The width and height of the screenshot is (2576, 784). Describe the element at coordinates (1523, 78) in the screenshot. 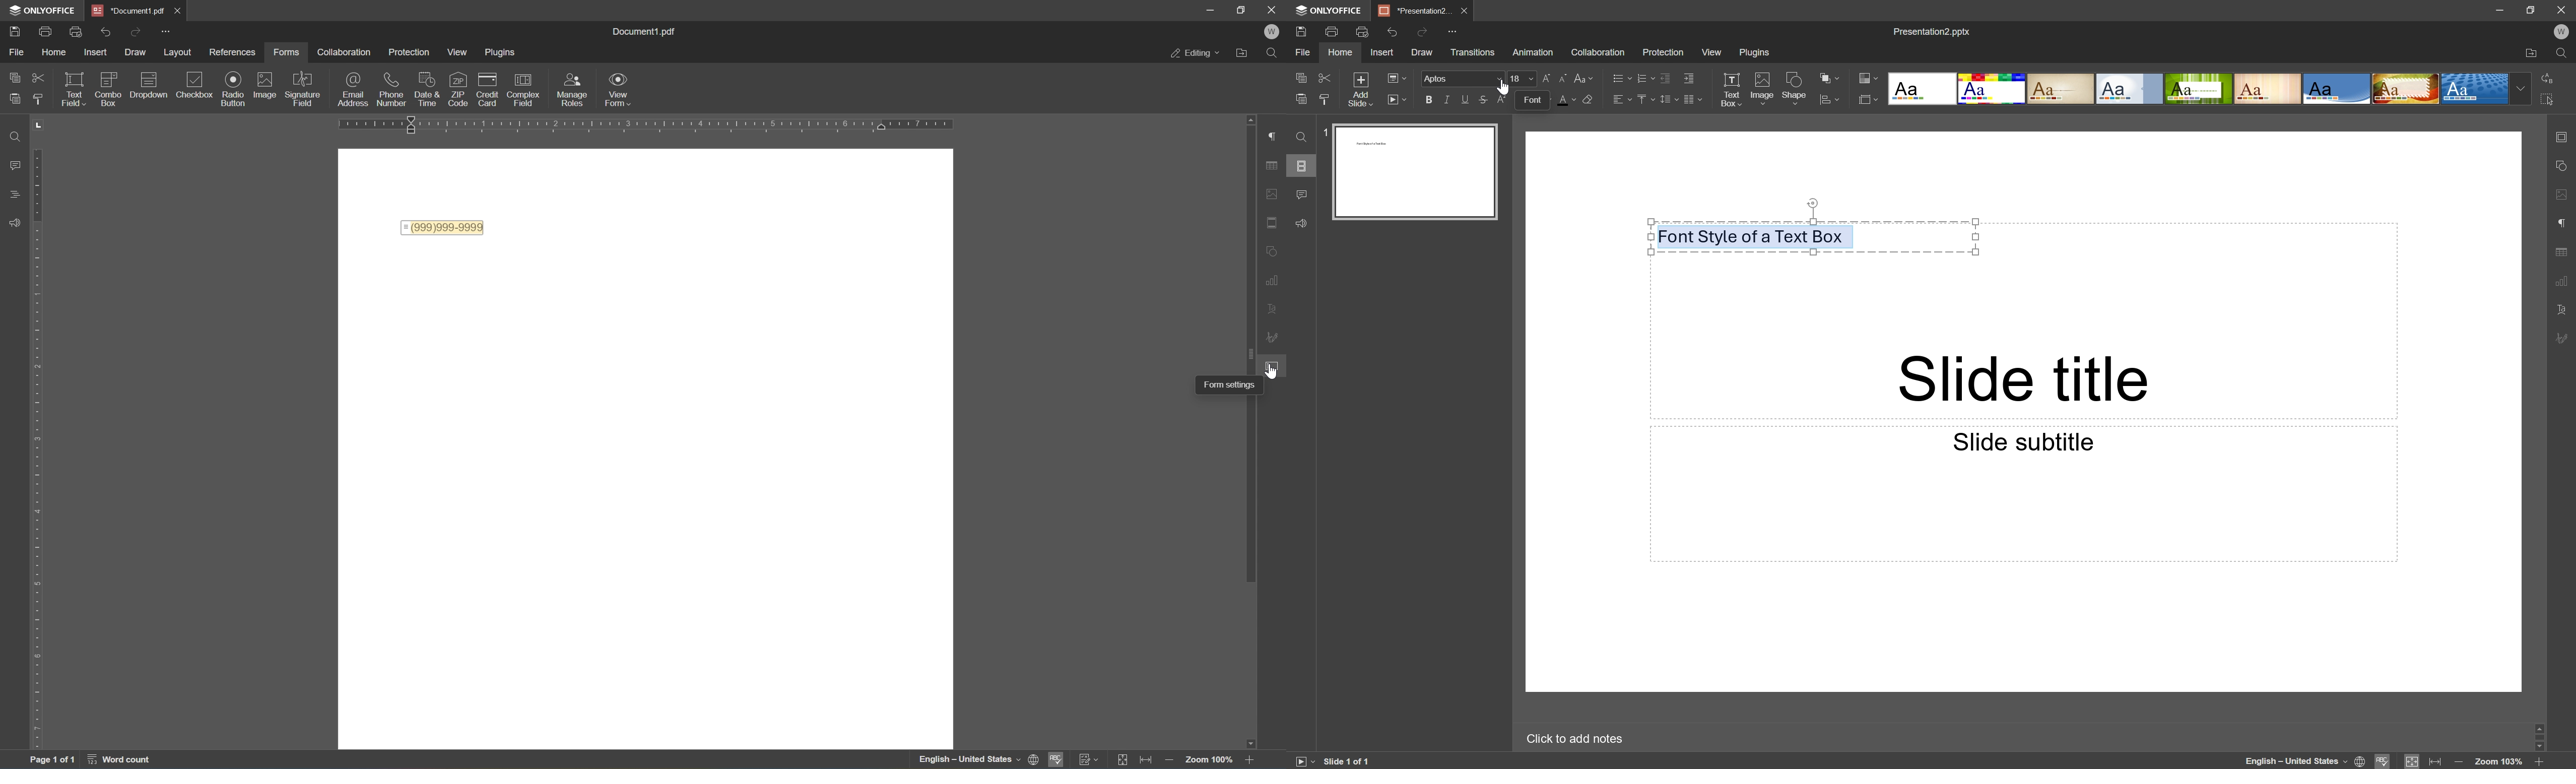

I see `font size` at that location.